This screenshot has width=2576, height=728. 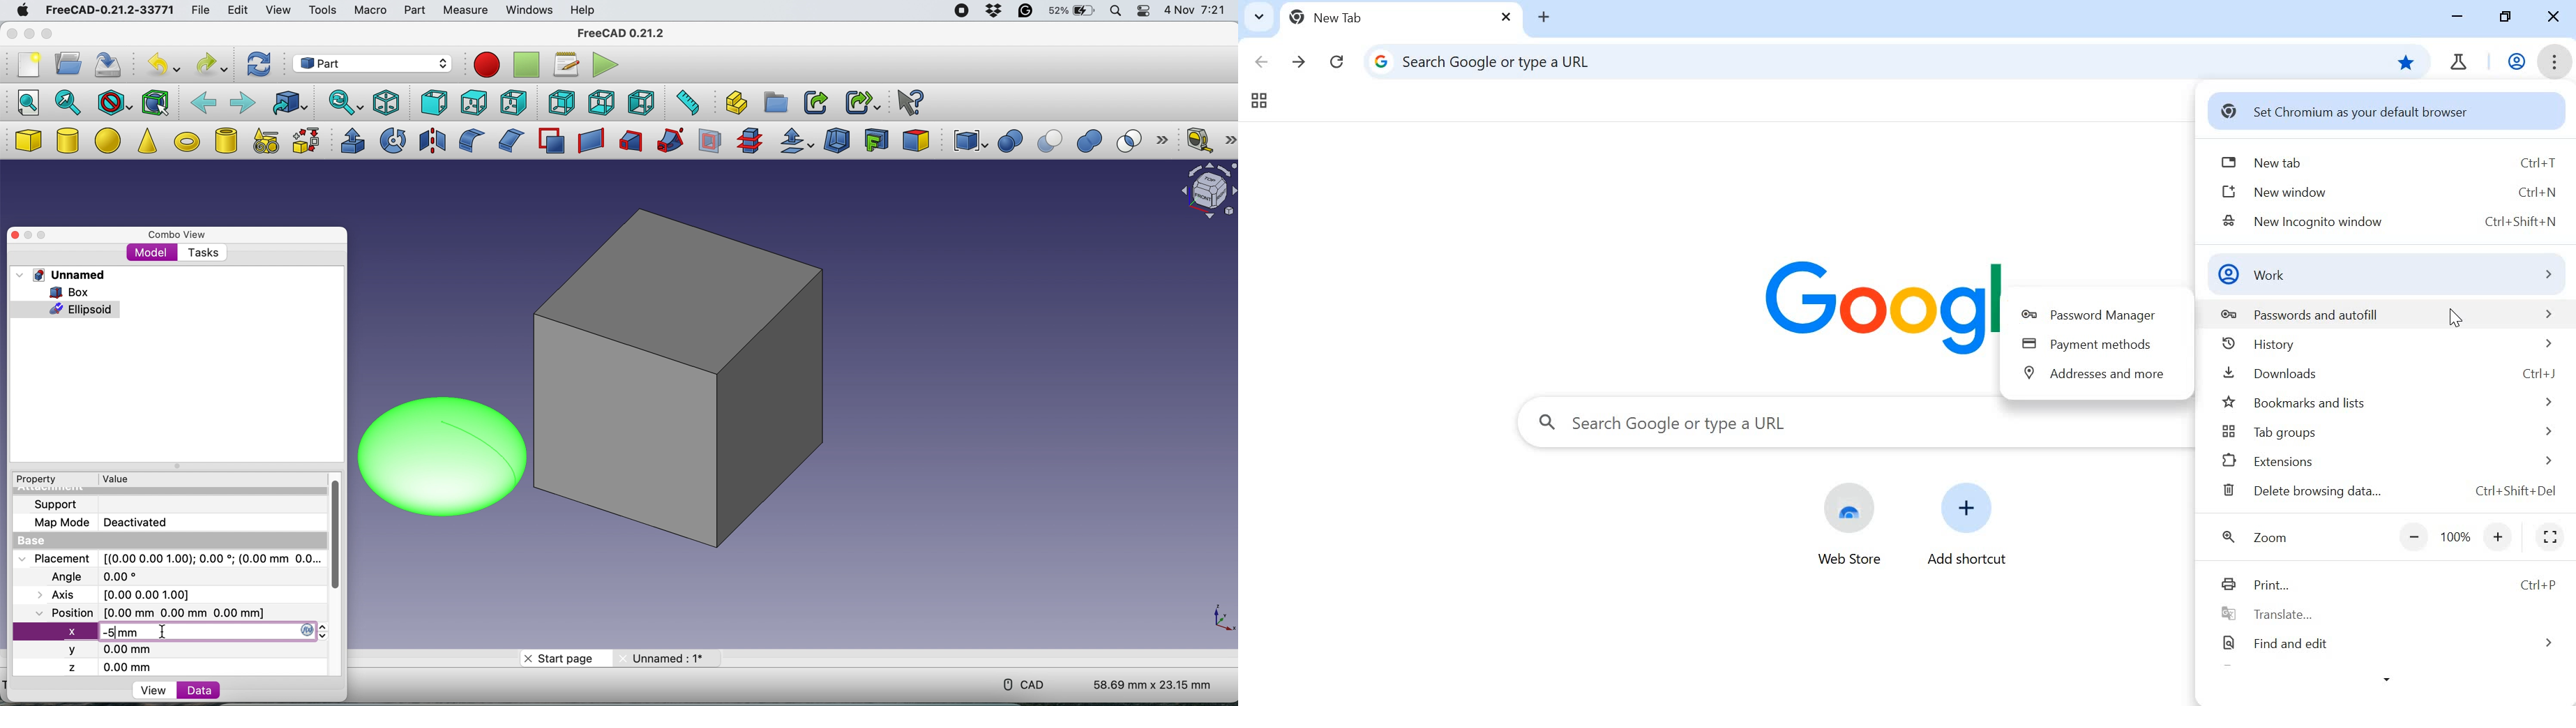 What do you see at coordinates (1025, 12) in the screenshot?
I see `grammarly` at bounding box center [1025, 12].